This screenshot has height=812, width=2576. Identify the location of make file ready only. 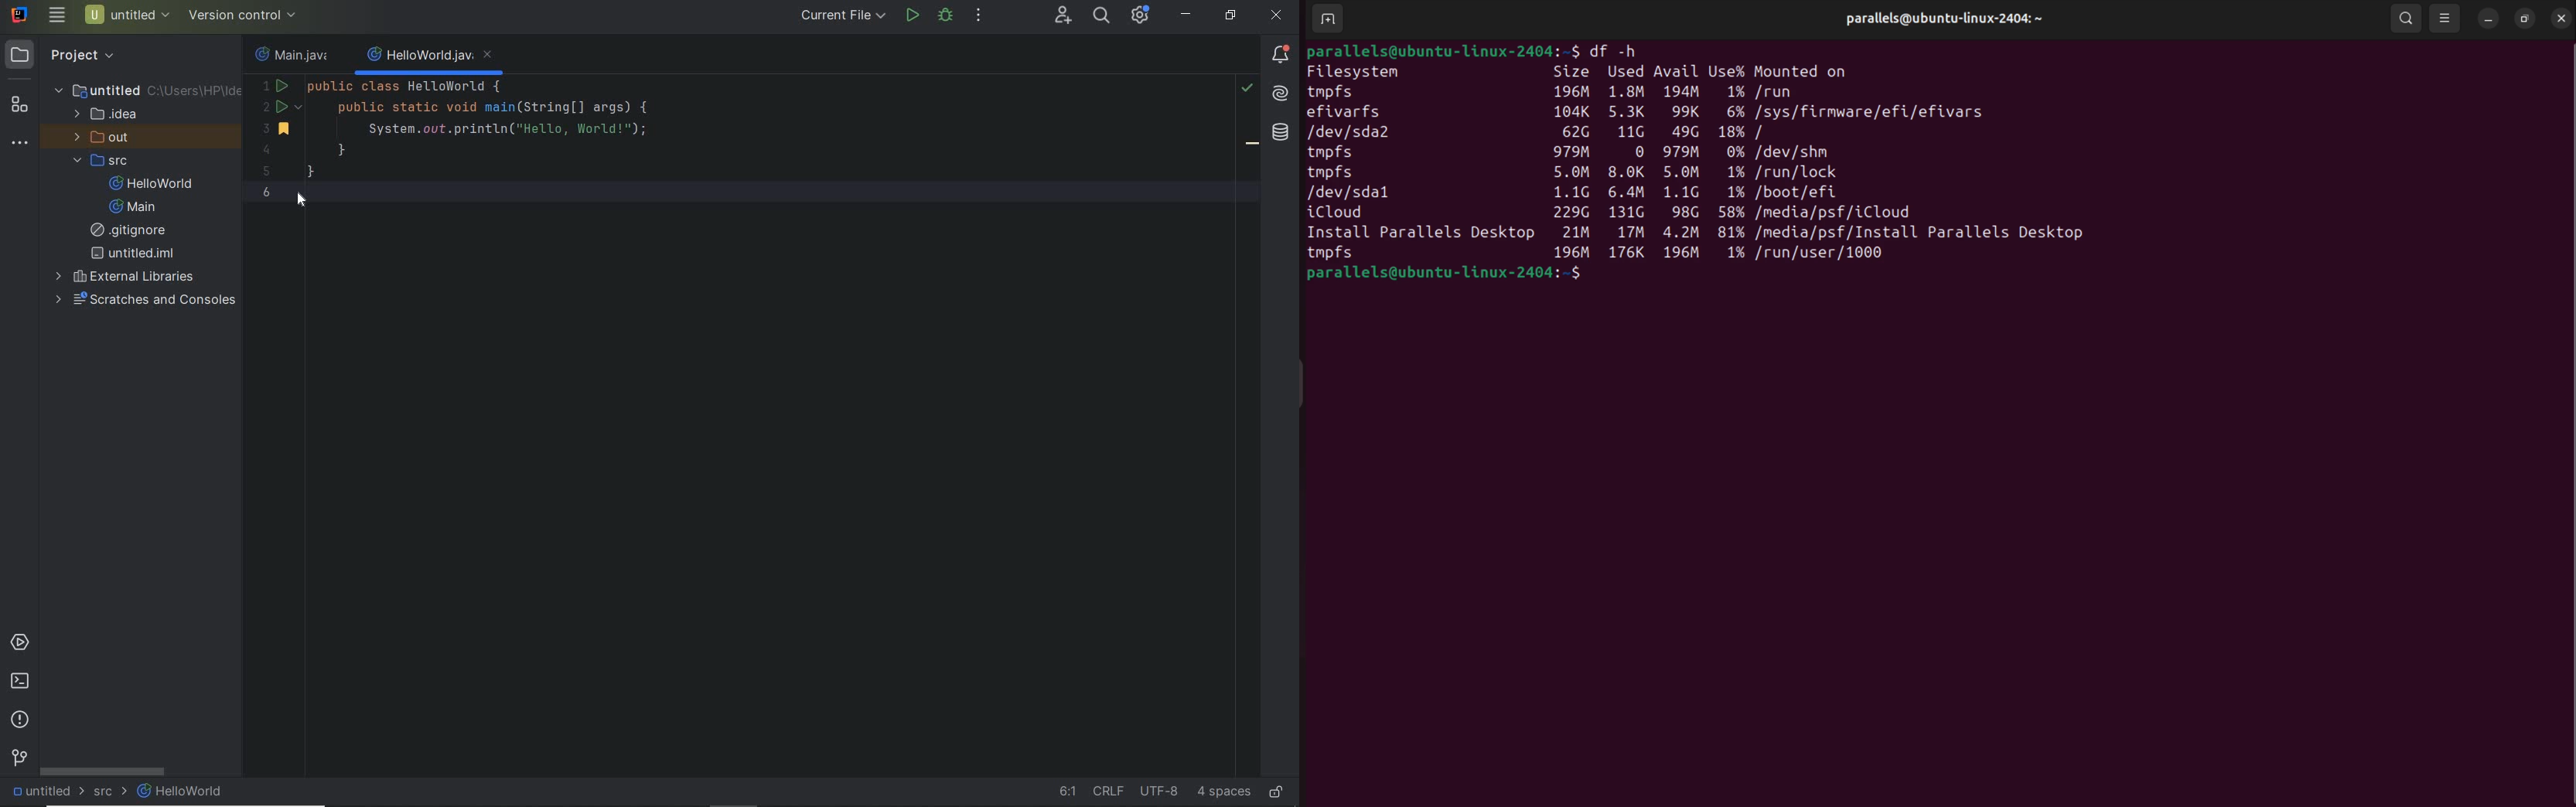
(1279, 793).